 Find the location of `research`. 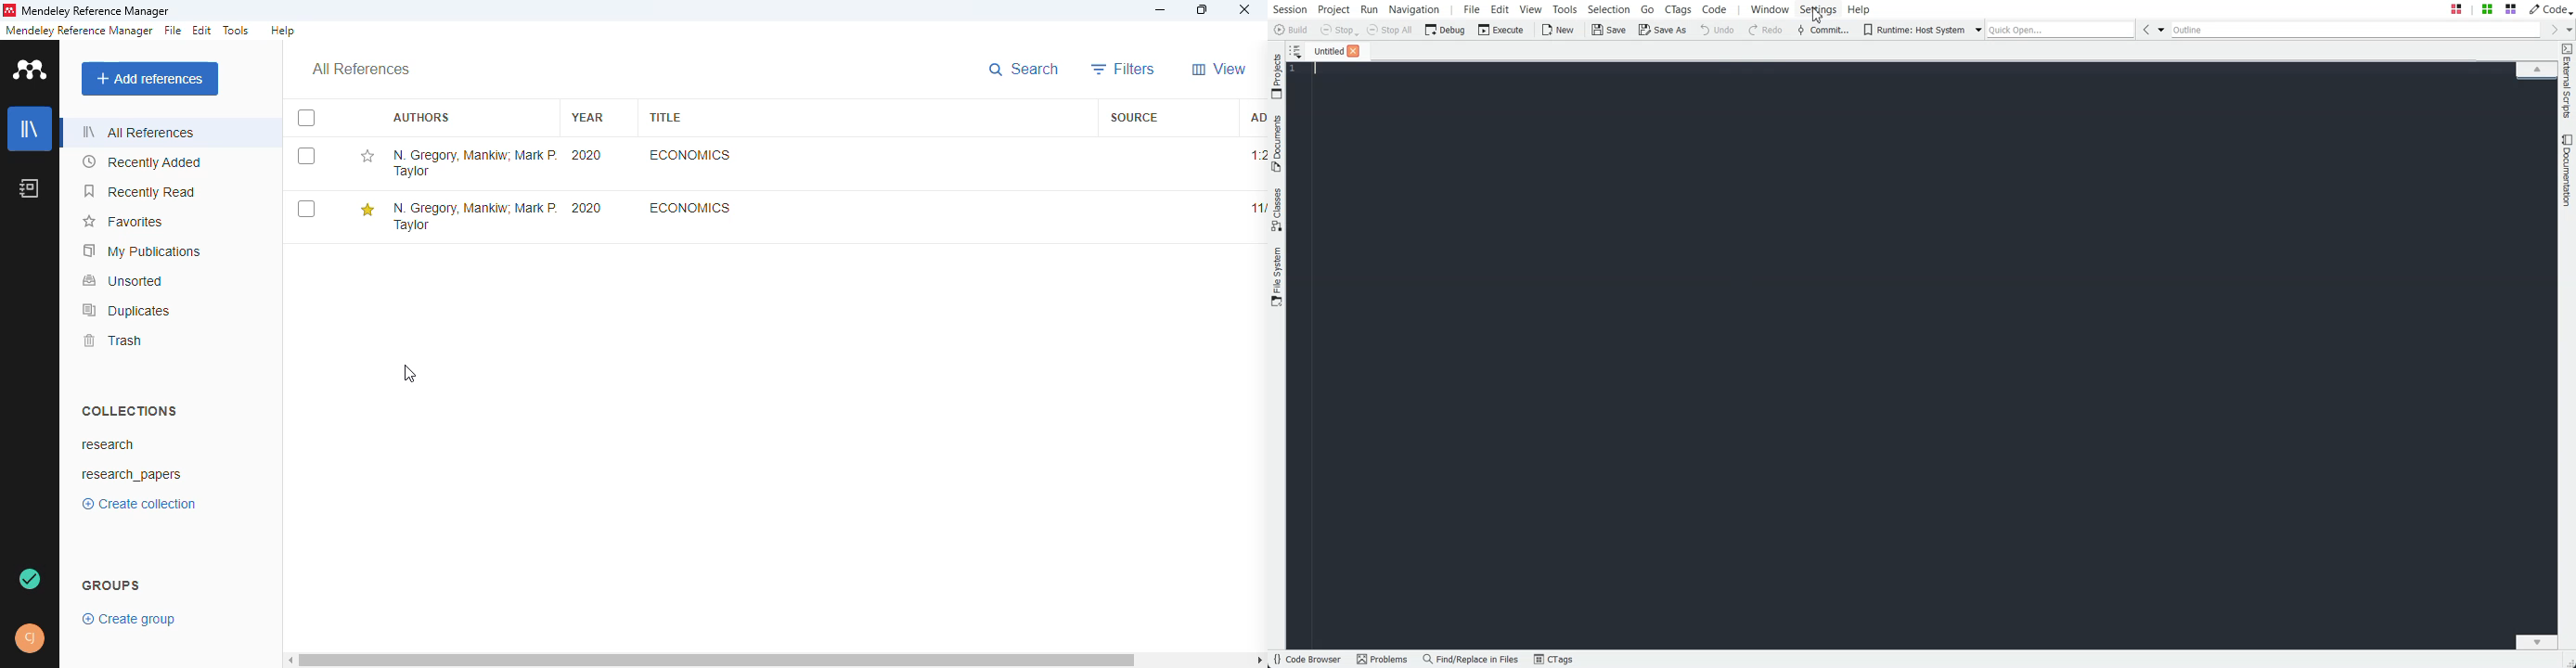

research is located at coordinates (108, 444).